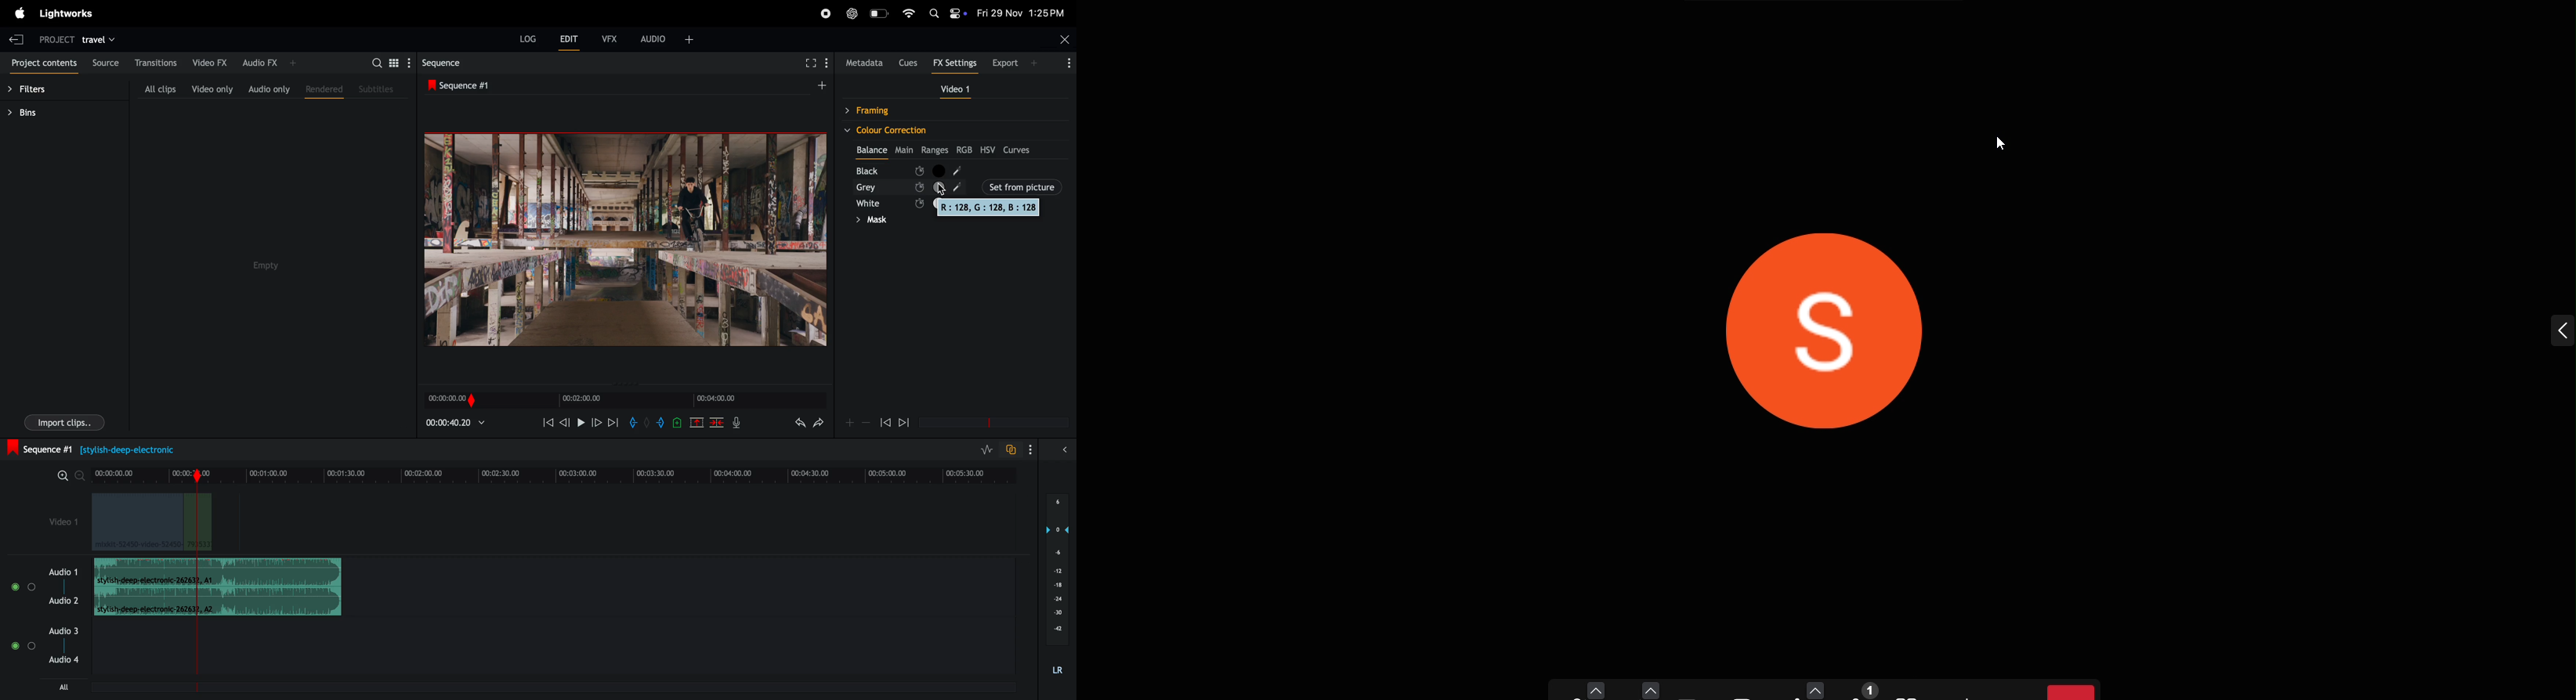 The image size is (2576, 700). I want to click on date and time, so click(1022, 12).